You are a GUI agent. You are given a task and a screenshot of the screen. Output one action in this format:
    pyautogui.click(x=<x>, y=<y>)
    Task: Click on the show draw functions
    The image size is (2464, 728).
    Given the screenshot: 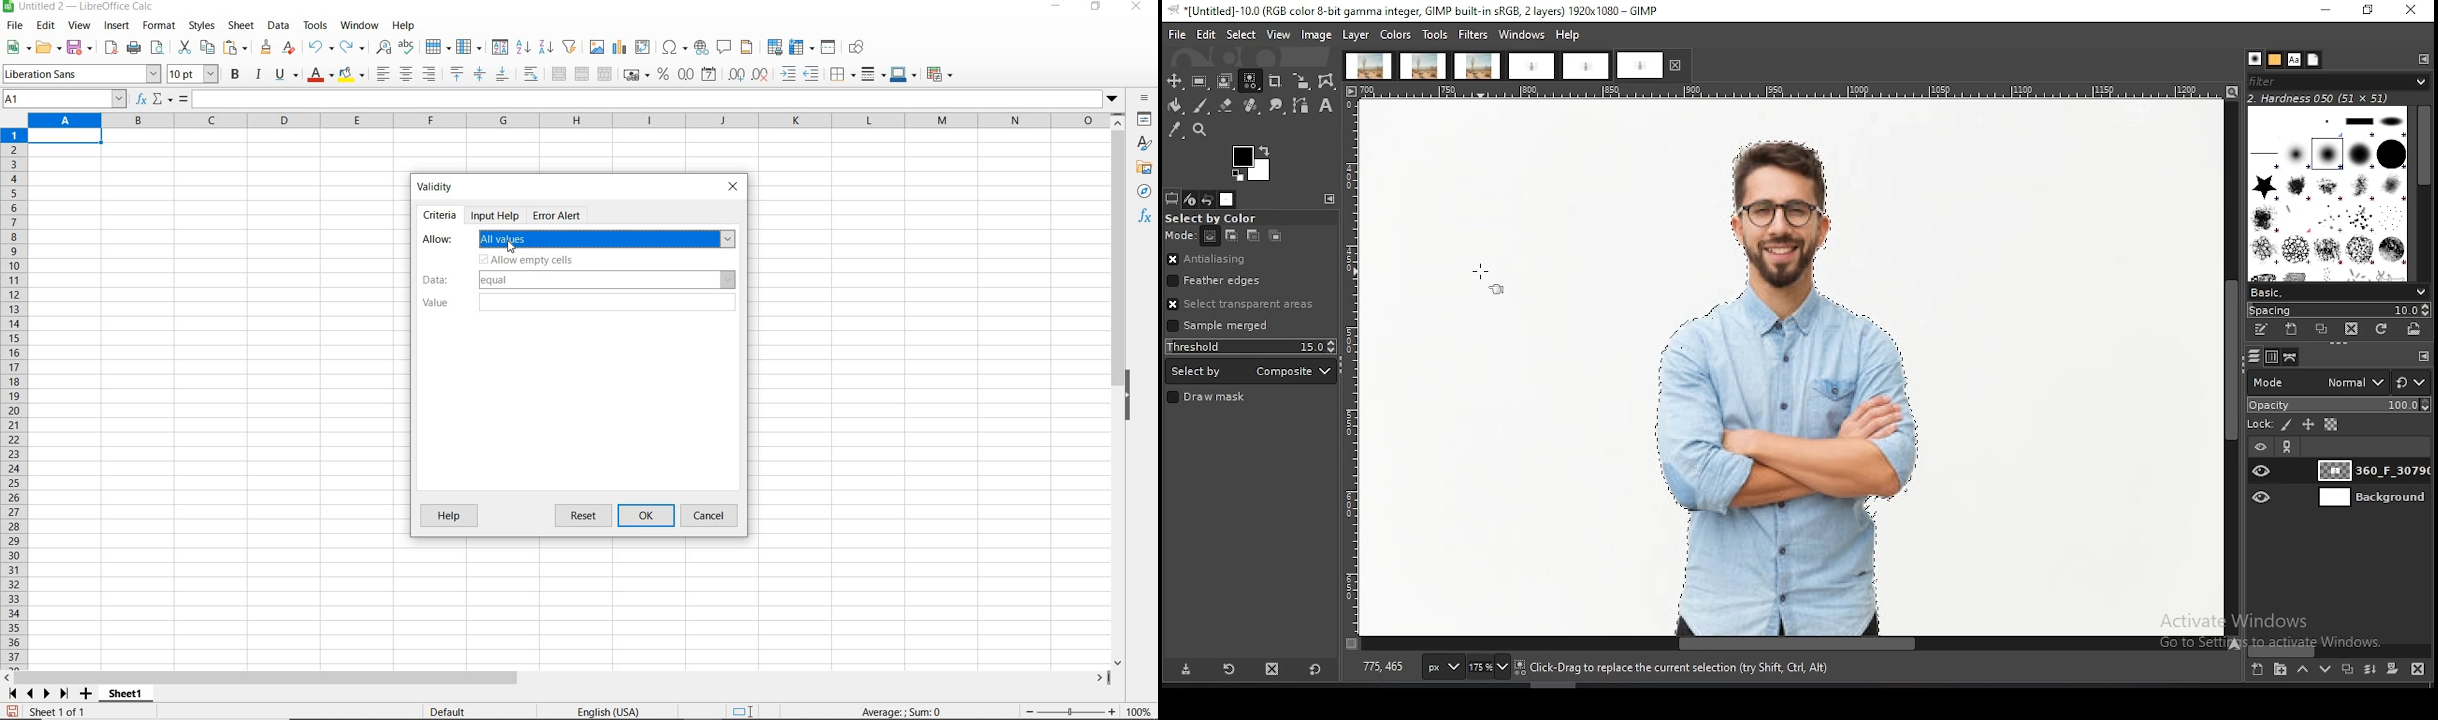 What is the action you would take?
    pyautogui.click(x=859, y=48)
    